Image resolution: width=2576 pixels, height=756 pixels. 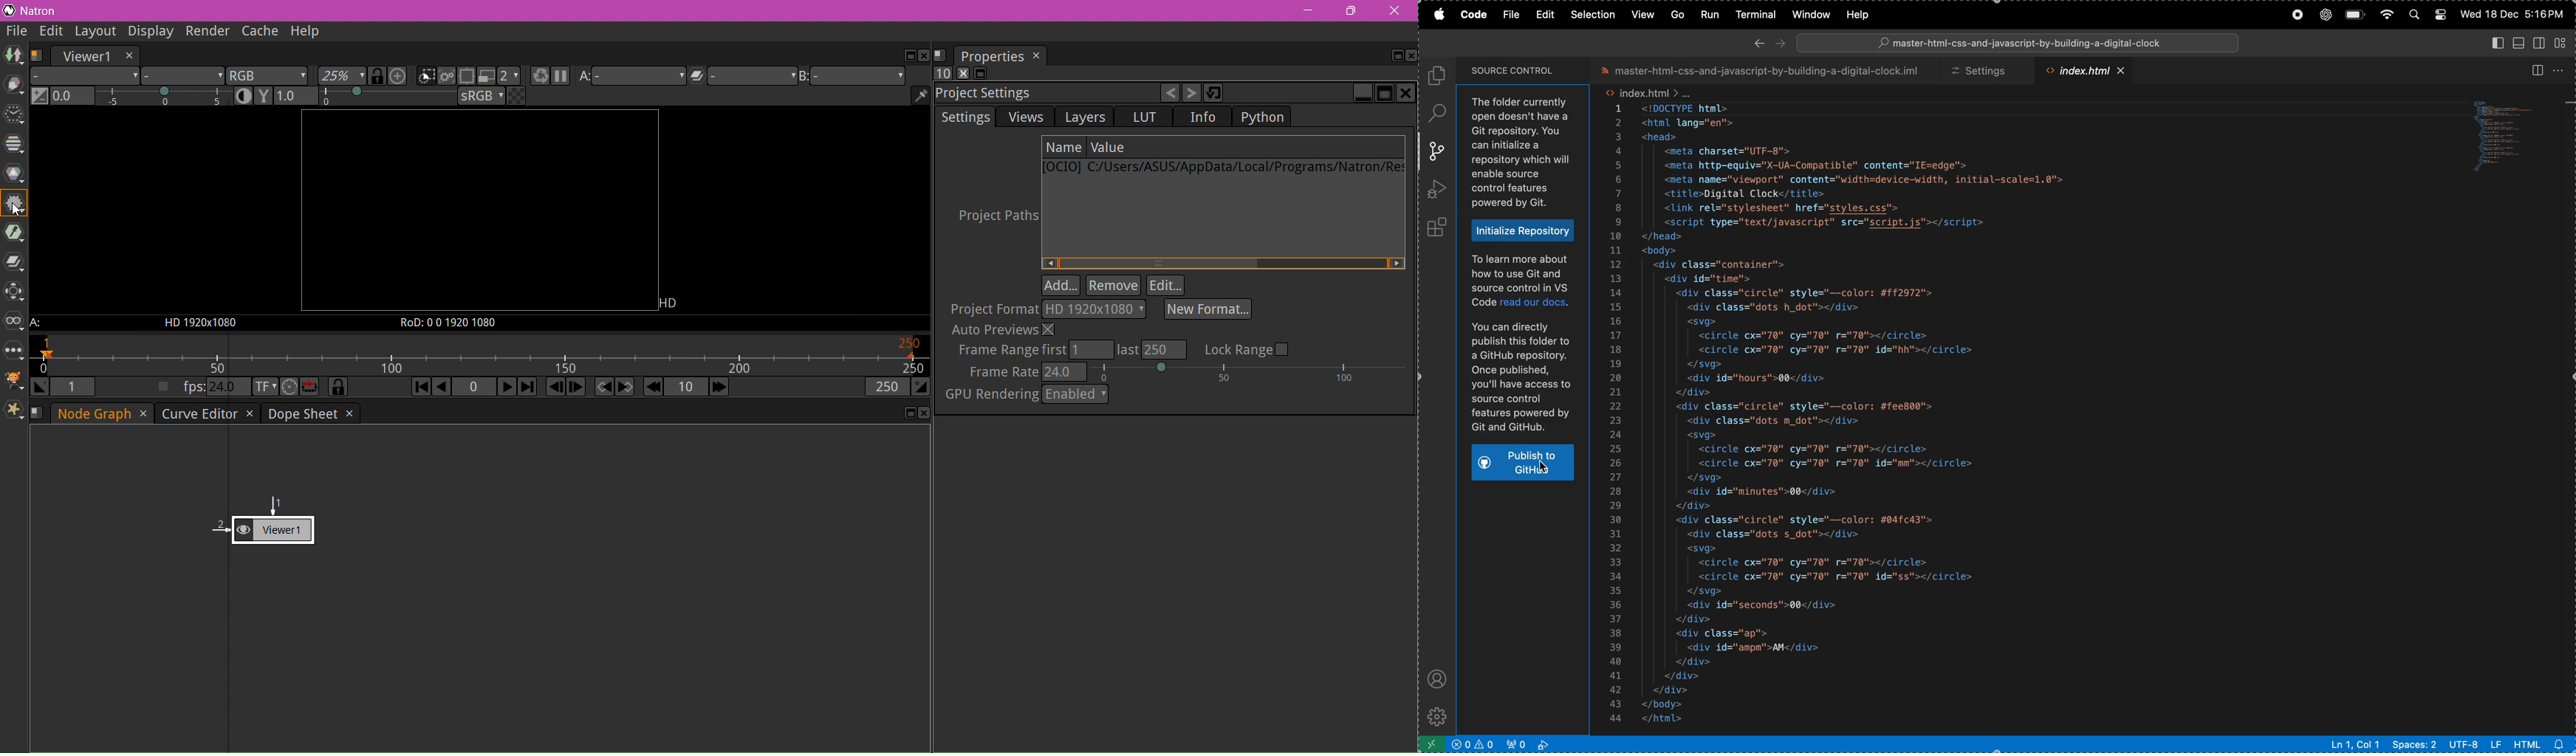 I want to click on The channels to display on the viewer, so click(x=268, y=76).